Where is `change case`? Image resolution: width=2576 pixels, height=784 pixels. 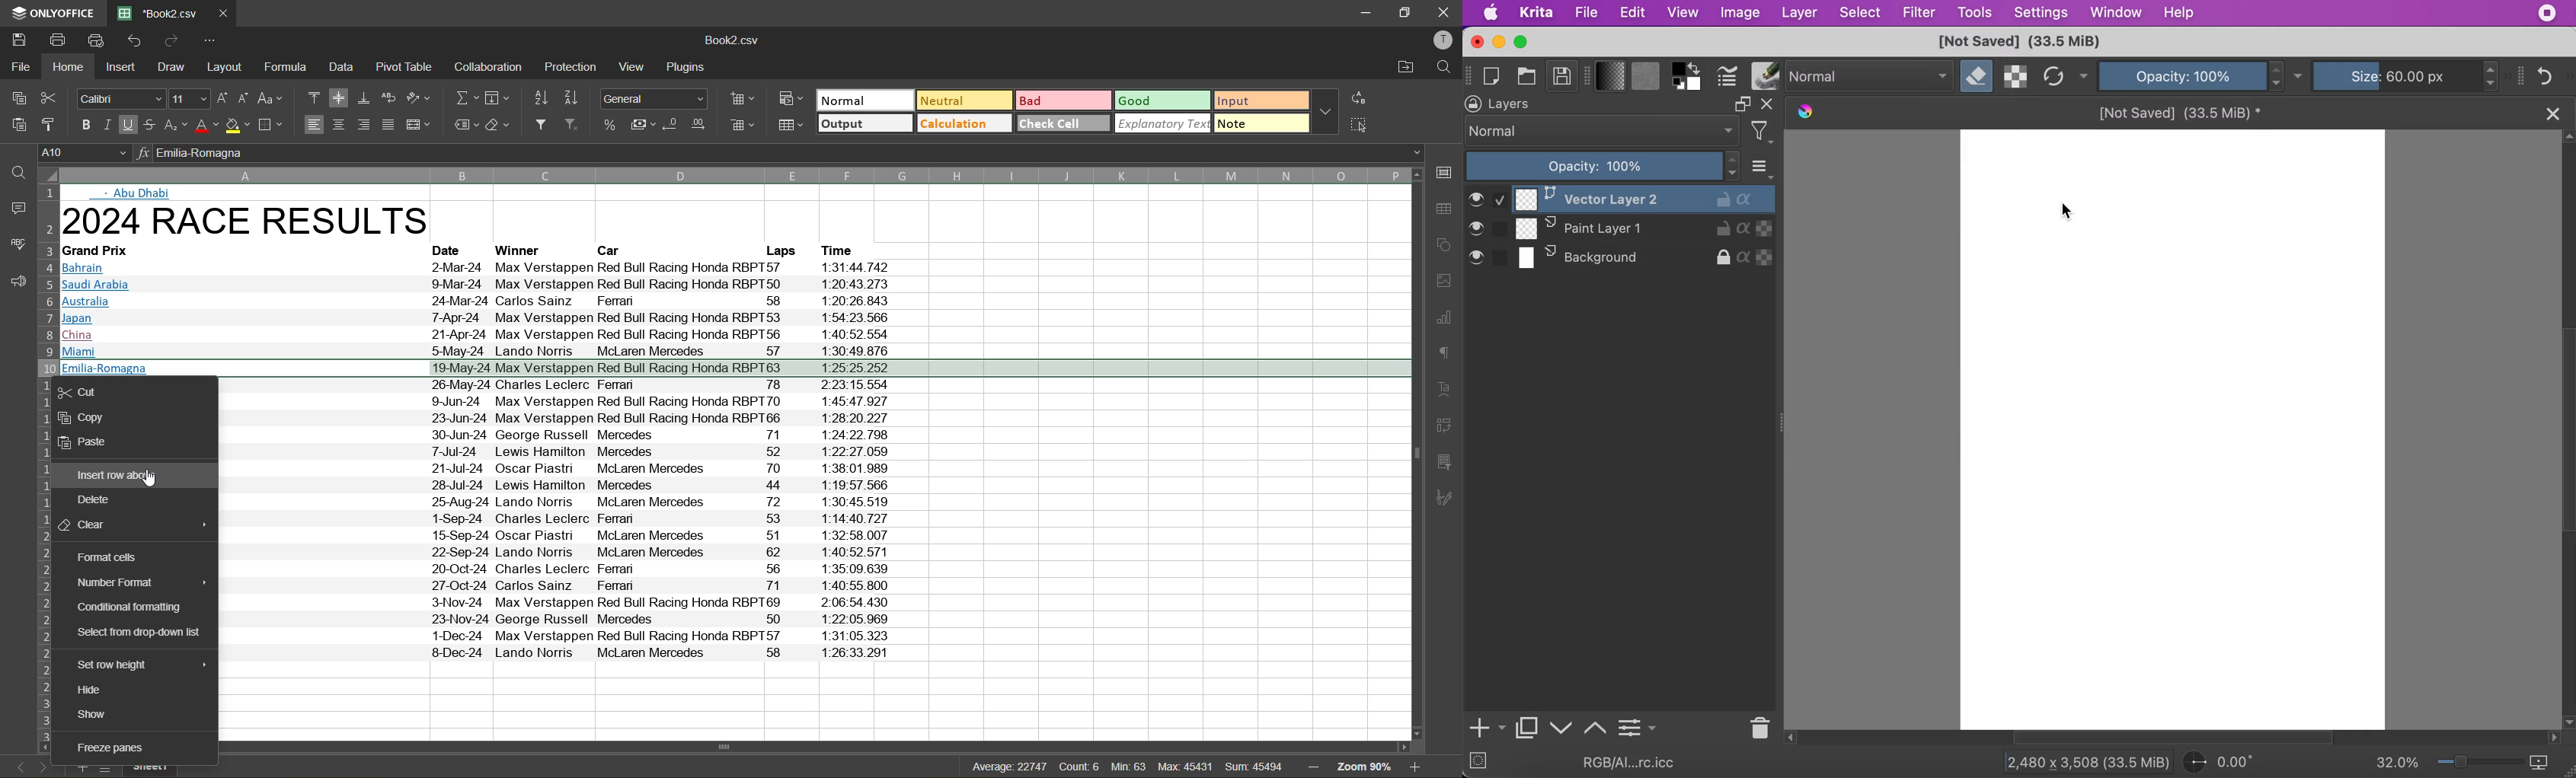 change case is located at coordinates (273, 99).